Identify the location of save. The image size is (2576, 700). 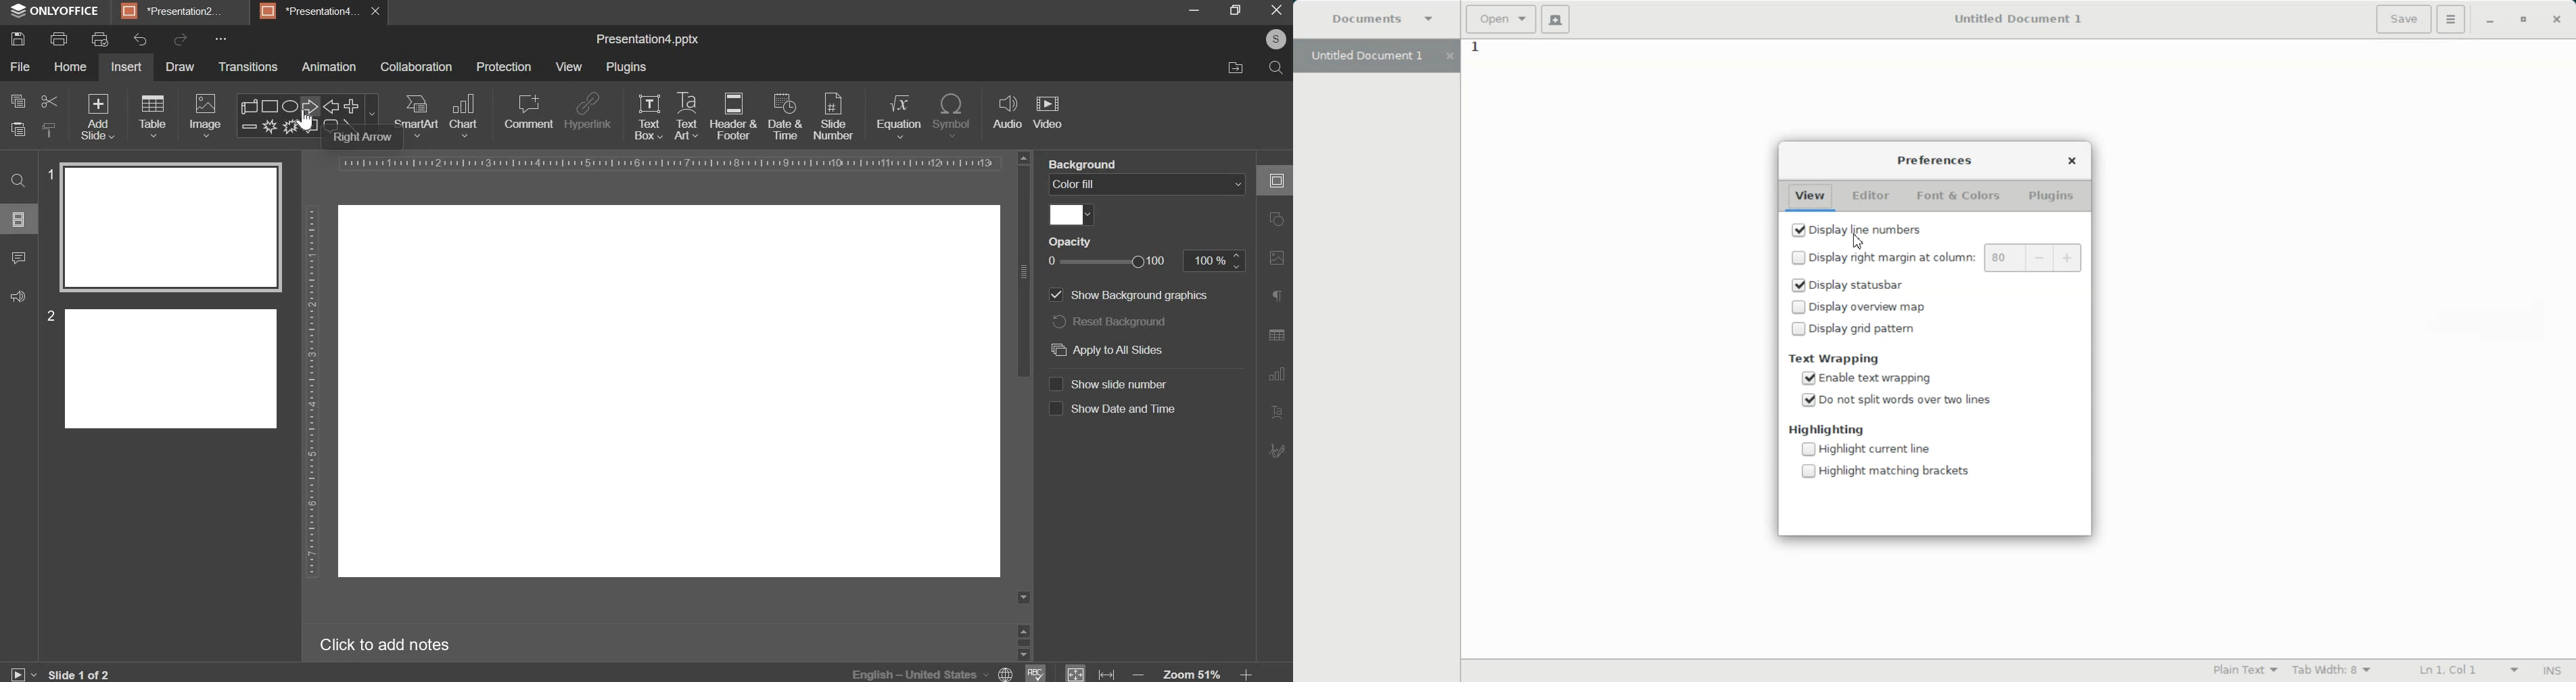
(20, 41).